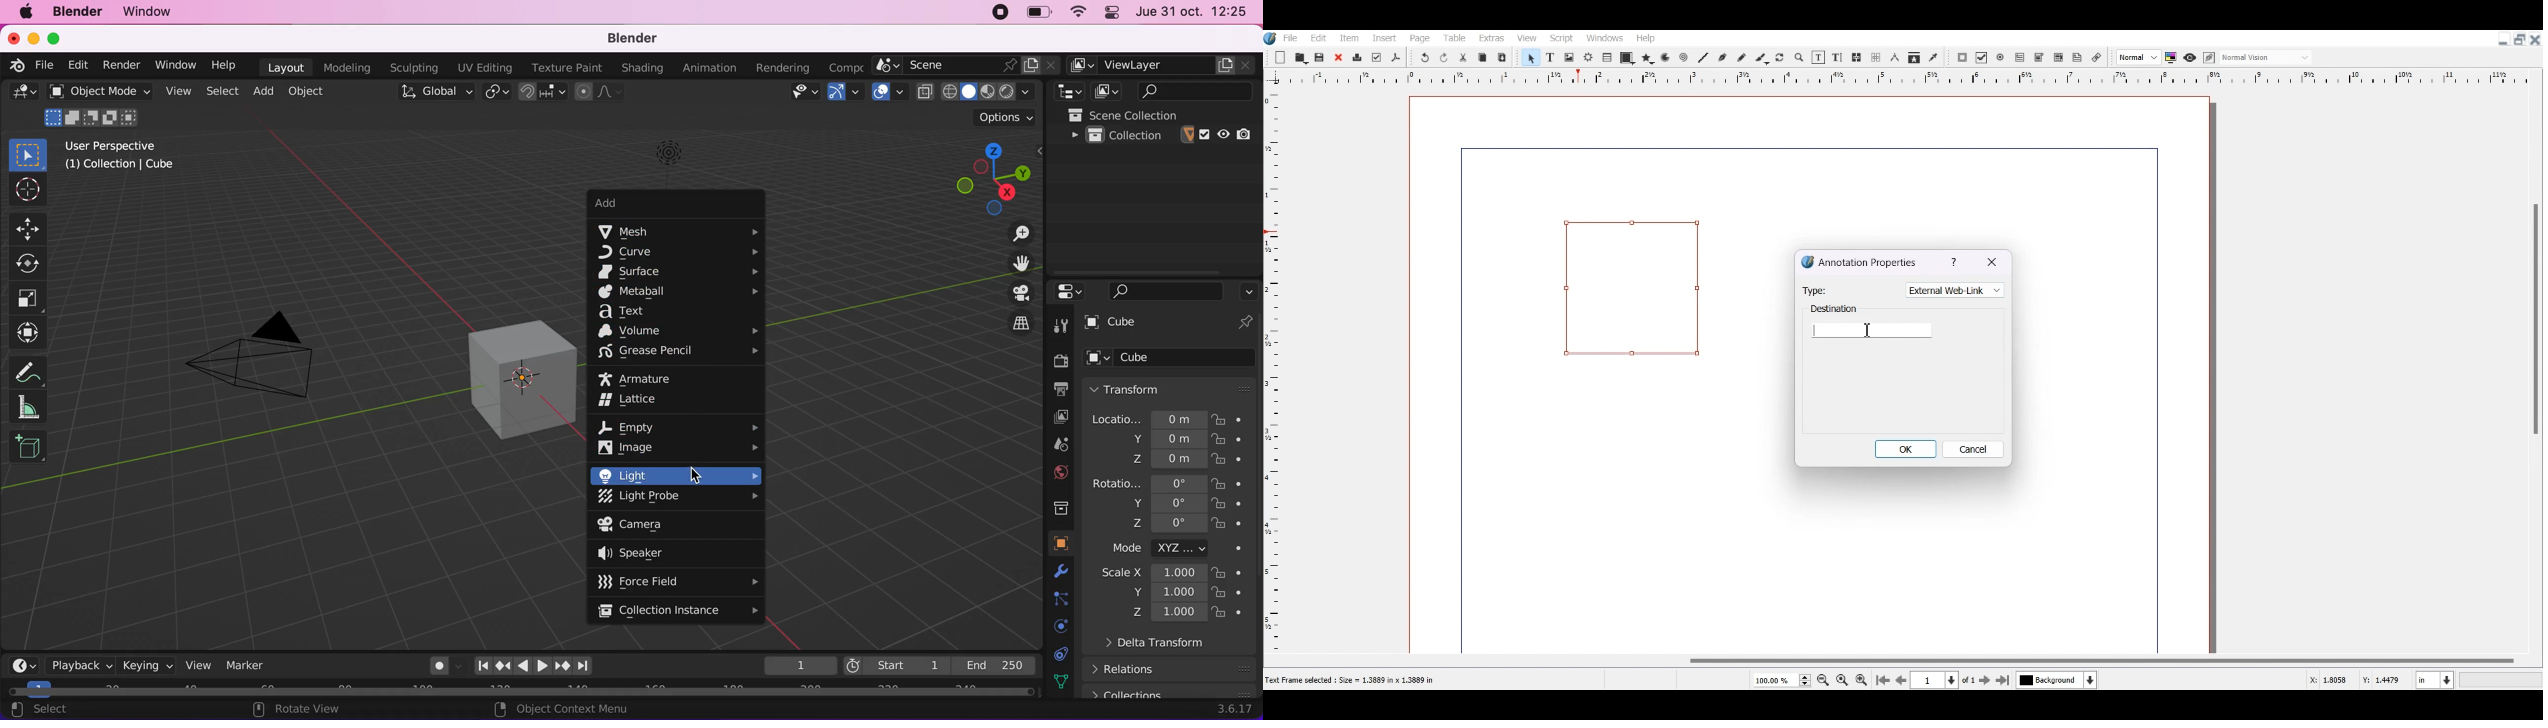  Describe the element at coordinates (2058, 58) in the screenshot. I see `PDF List Box` at that location.